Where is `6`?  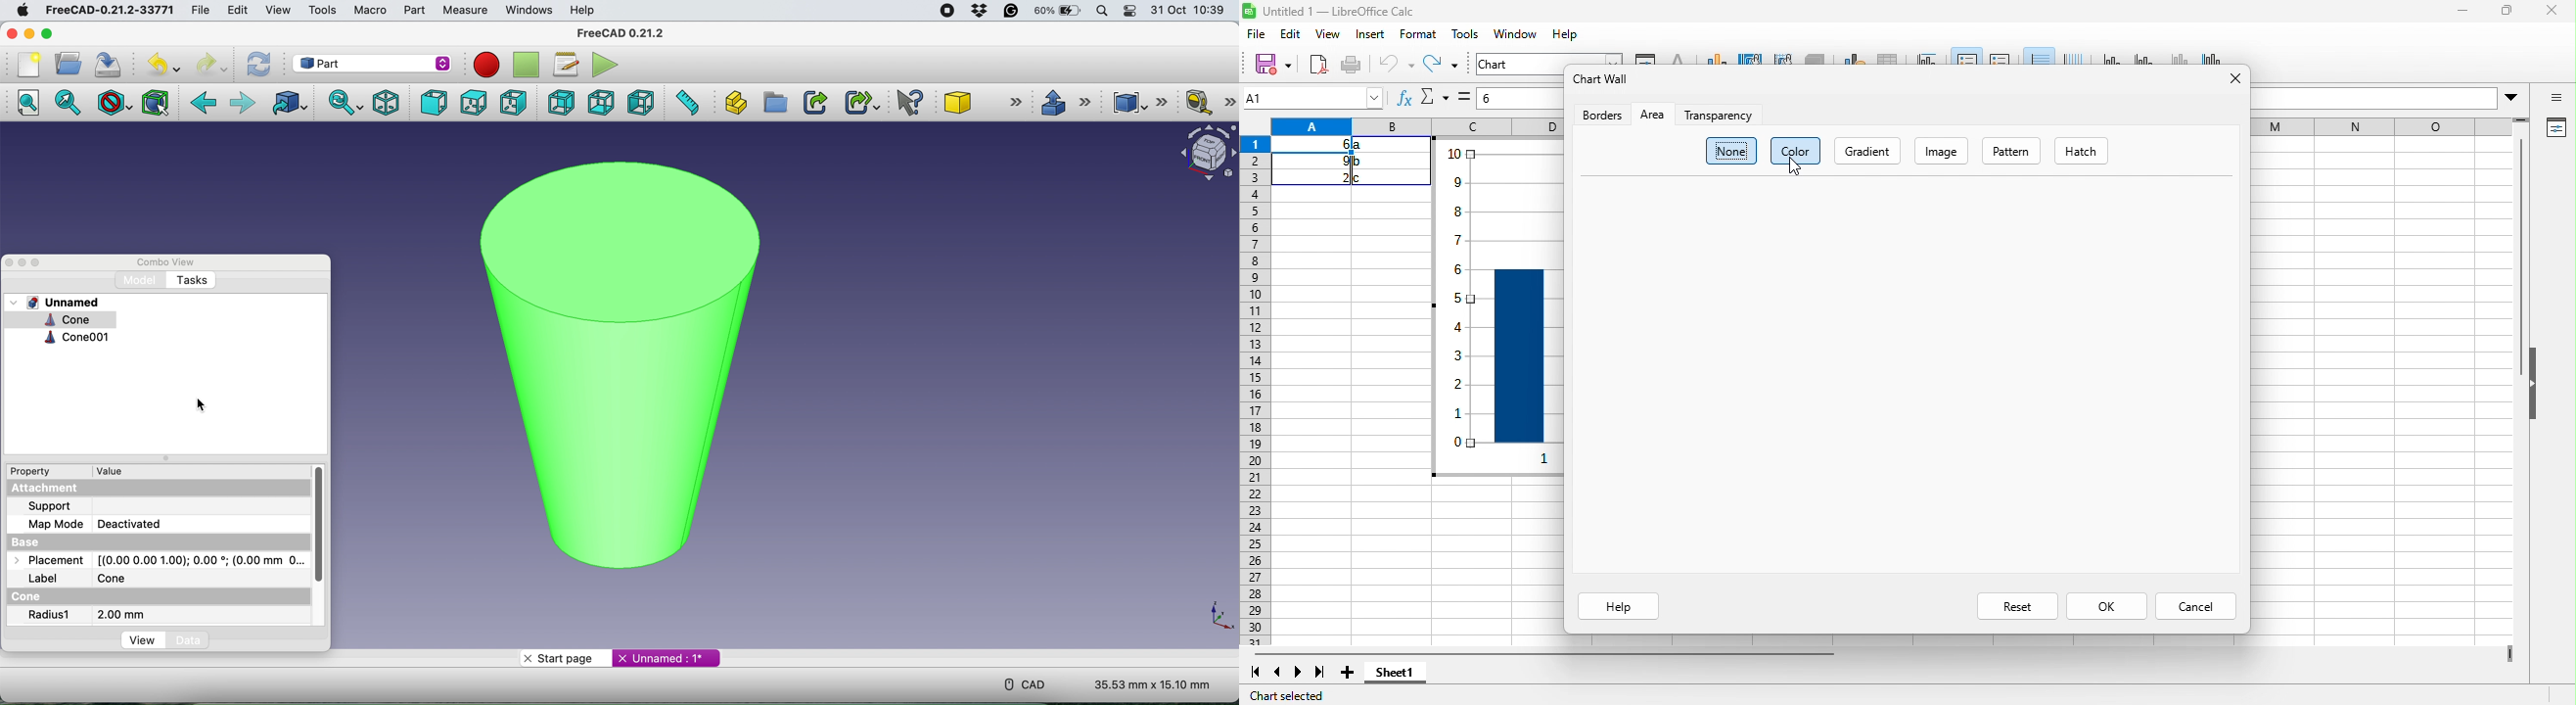 6 is located at coordinates (1336, 144).